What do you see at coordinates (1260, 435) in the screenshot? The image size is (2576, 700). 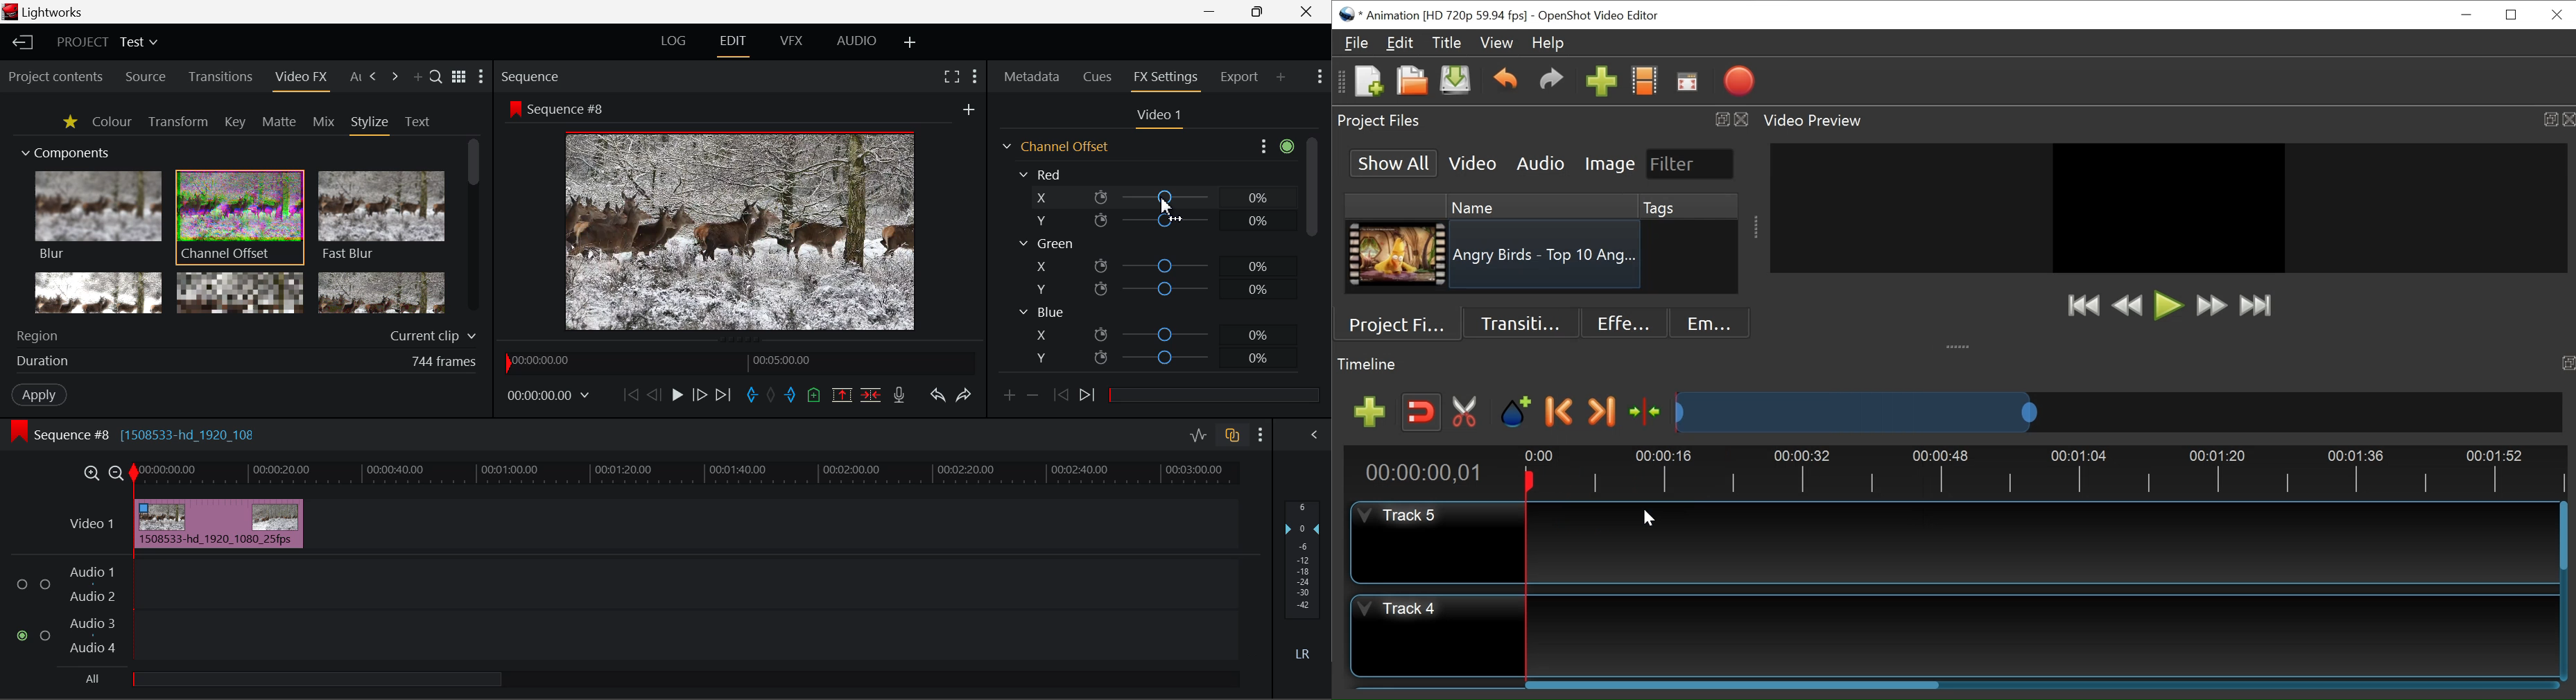 I see `Show Settings` at bounding box center [1260, 435].